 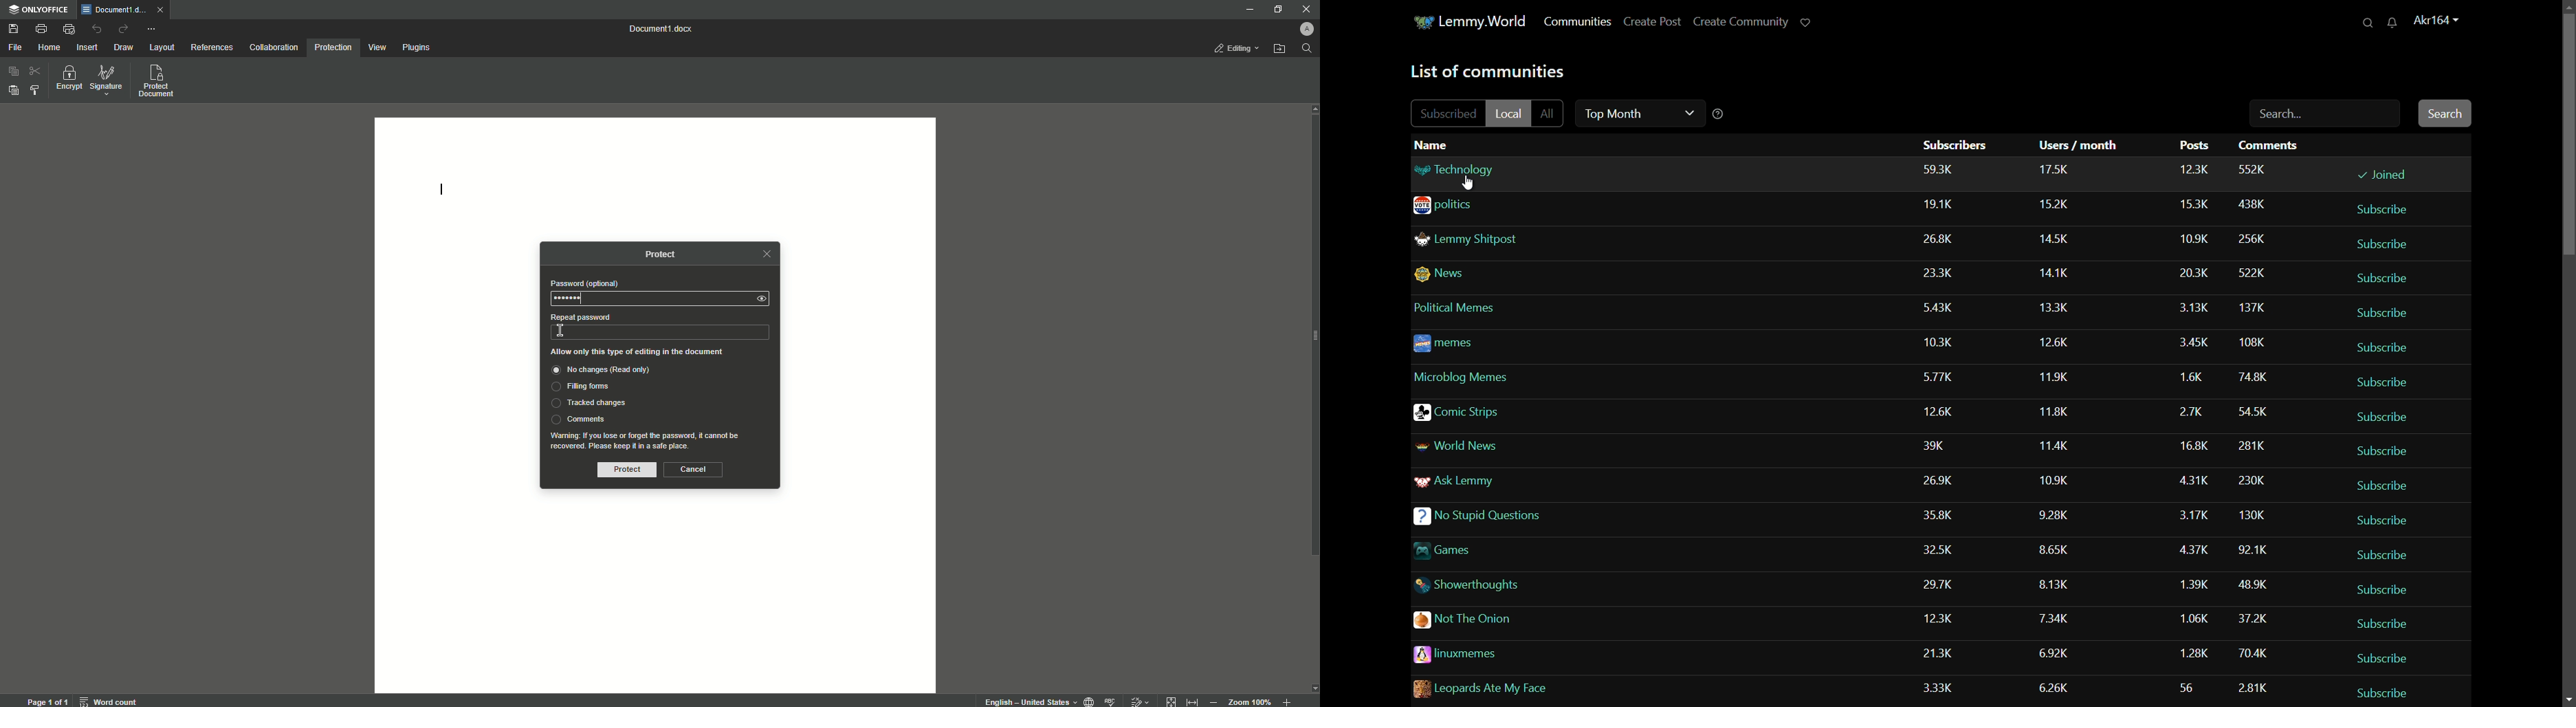 What do you see at coordinates (765, 298) in the screenshot?
I see `seen` at bounding box center [765, 298].